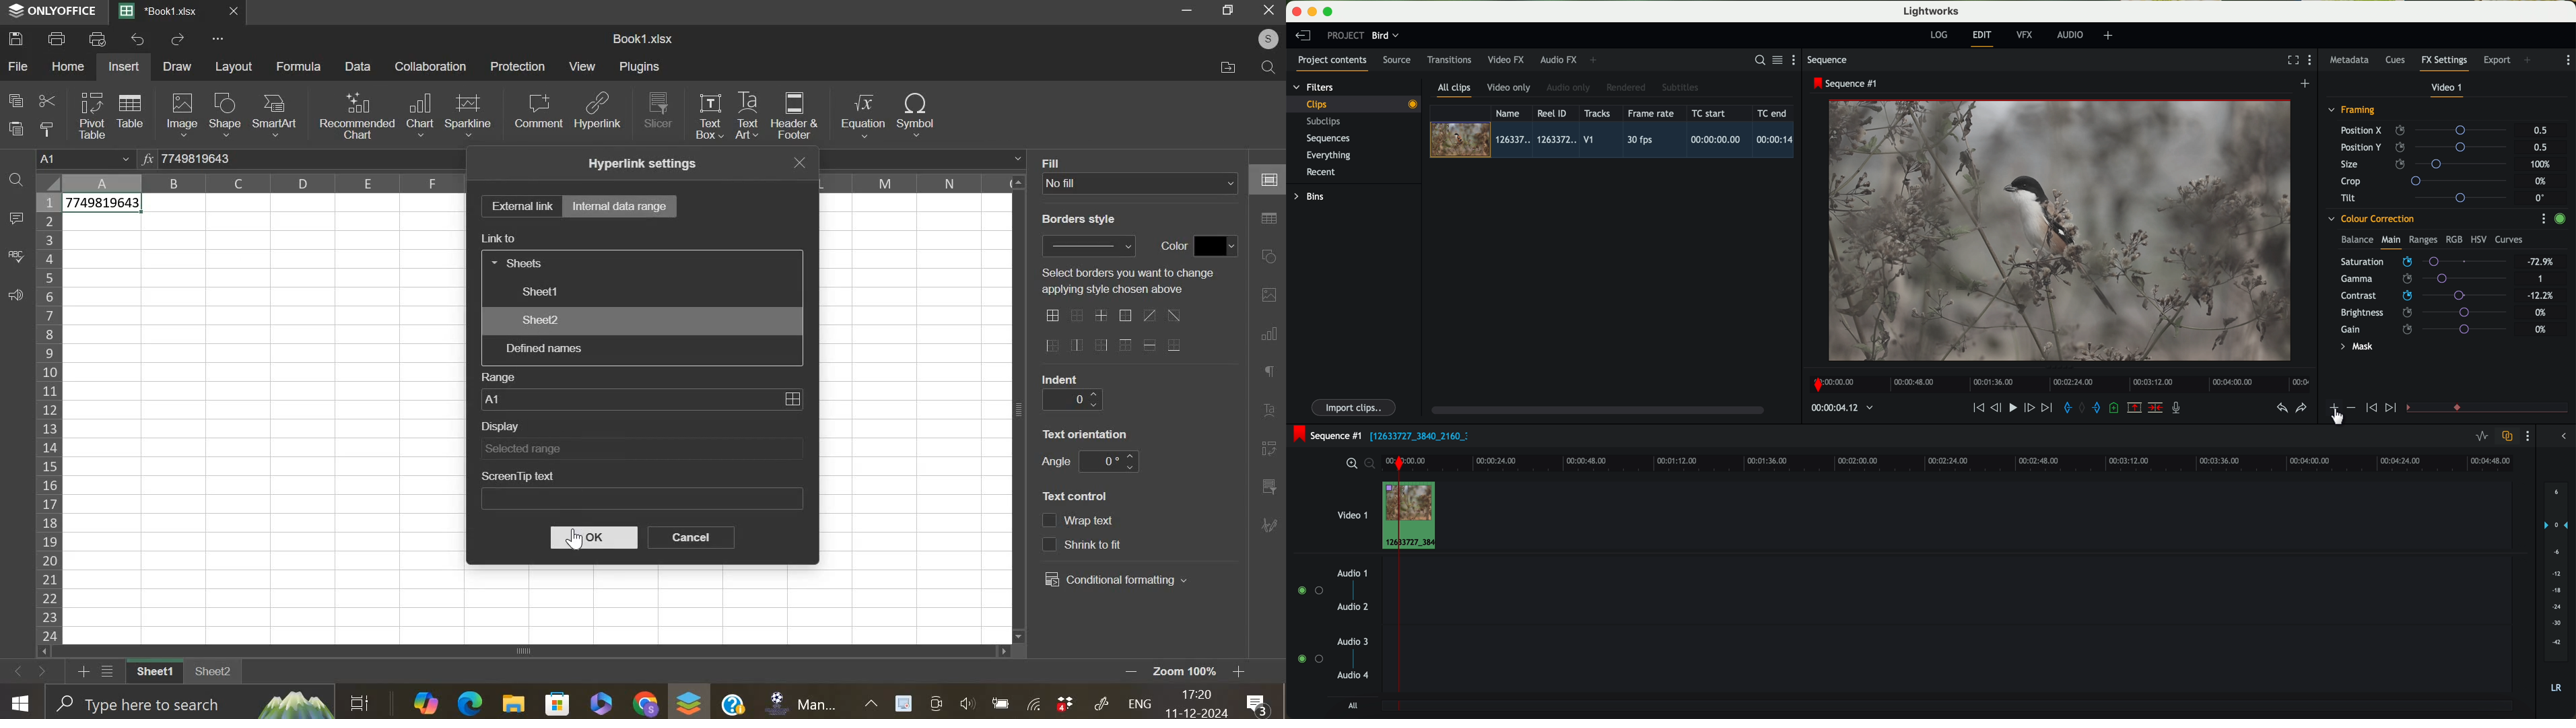 The height and width of the screenshot is (728, 2576). What do you see at coordinates (2357, 240) in the screenshot?
I see `balance` at bounding box center [2357, 240].